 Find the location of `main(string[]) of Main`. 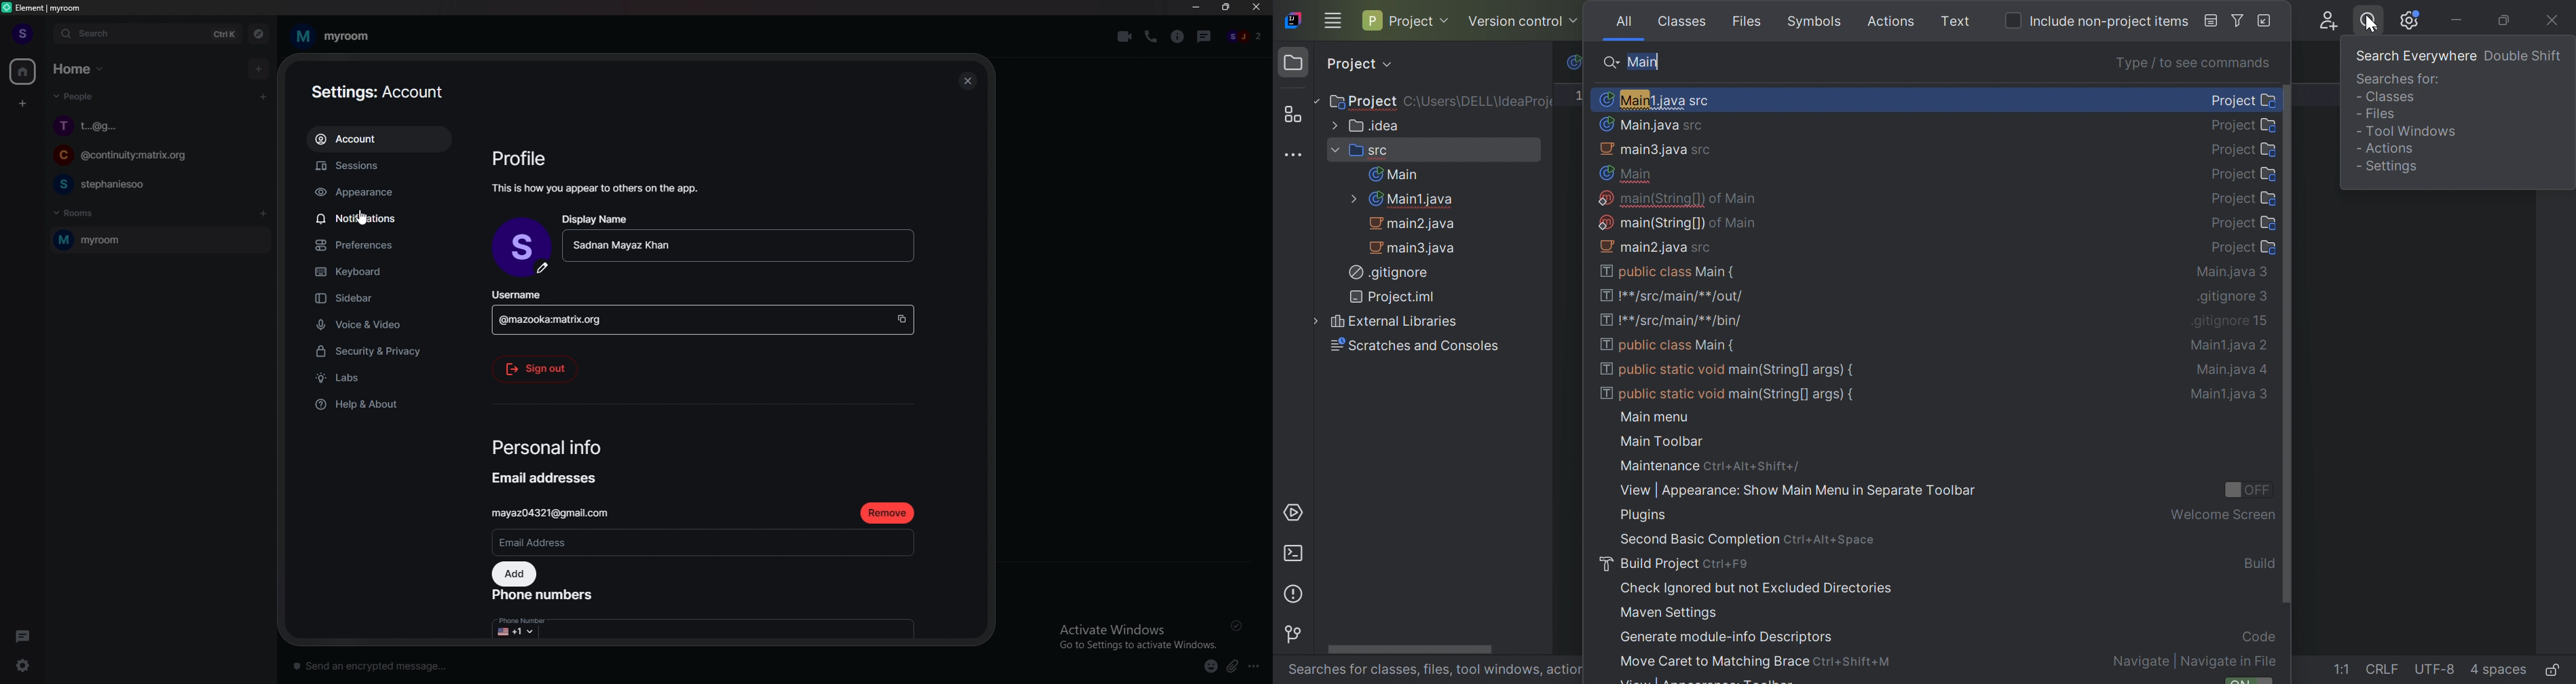

main(string[]) of Main is located at coordinates (1679, 199).